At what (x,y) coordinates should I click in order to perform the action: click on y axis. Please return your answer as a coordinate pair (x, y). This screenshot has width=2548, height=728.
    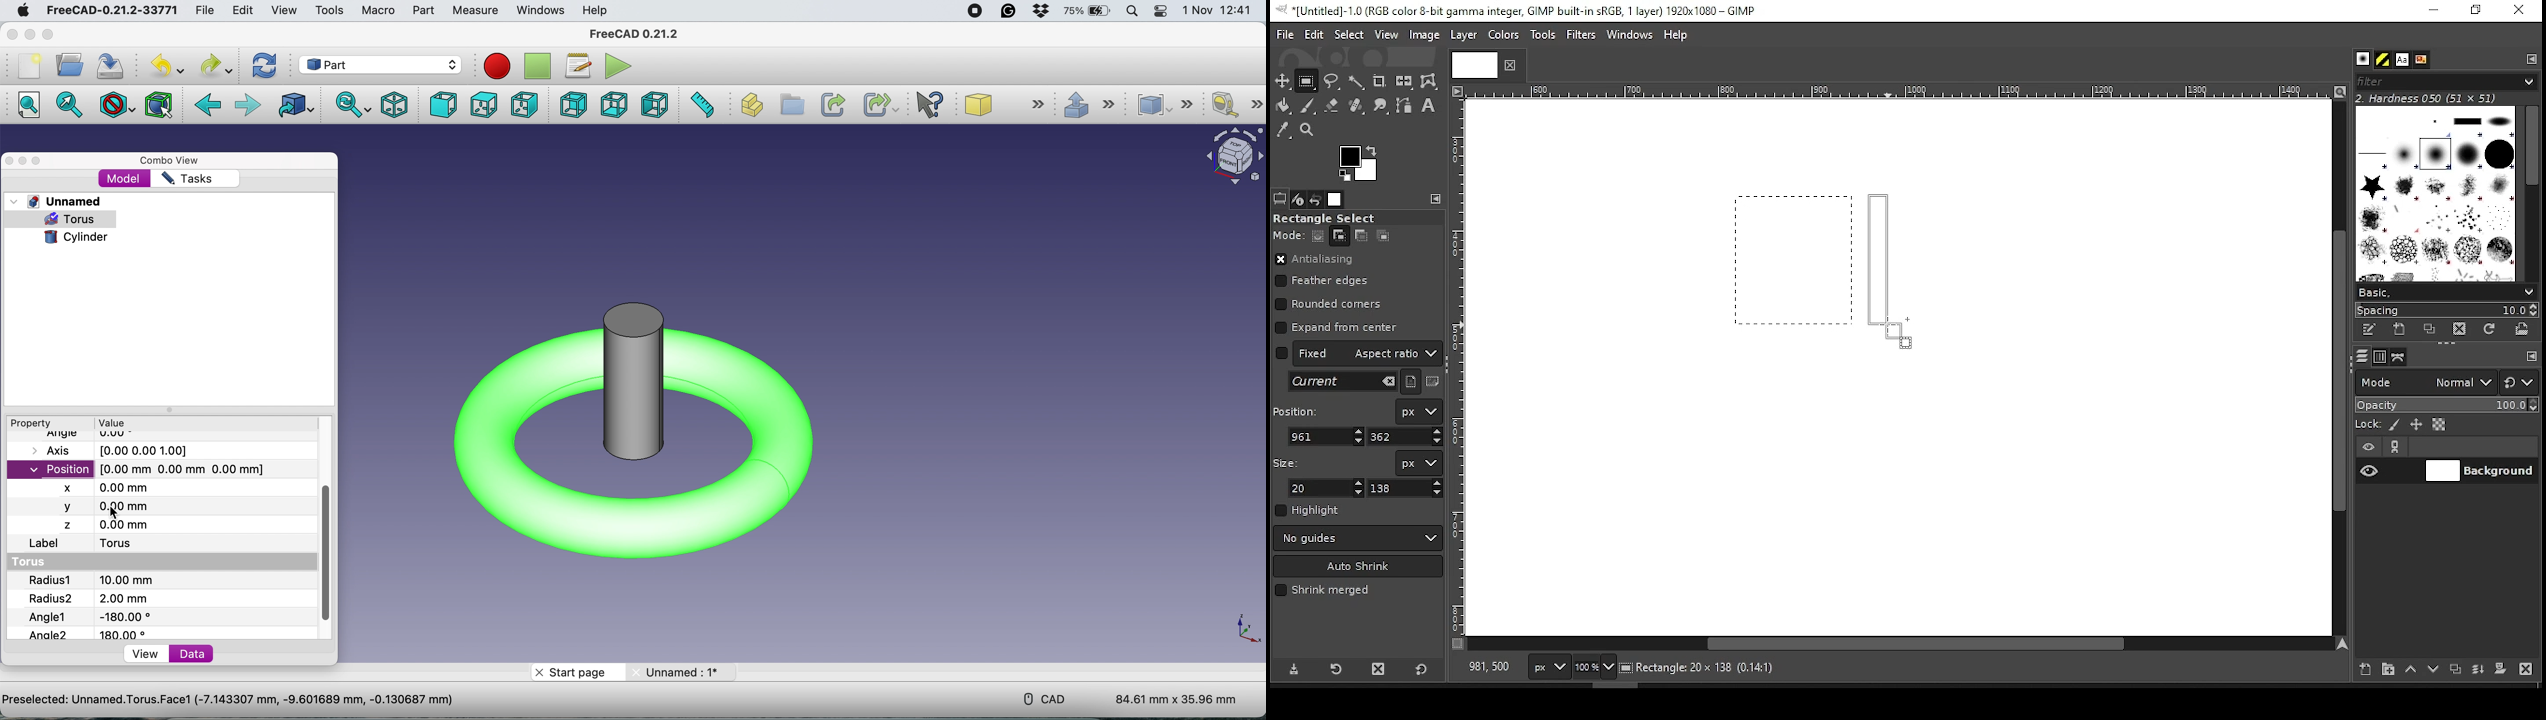
    Looking at the image, I should click on (111, 506).